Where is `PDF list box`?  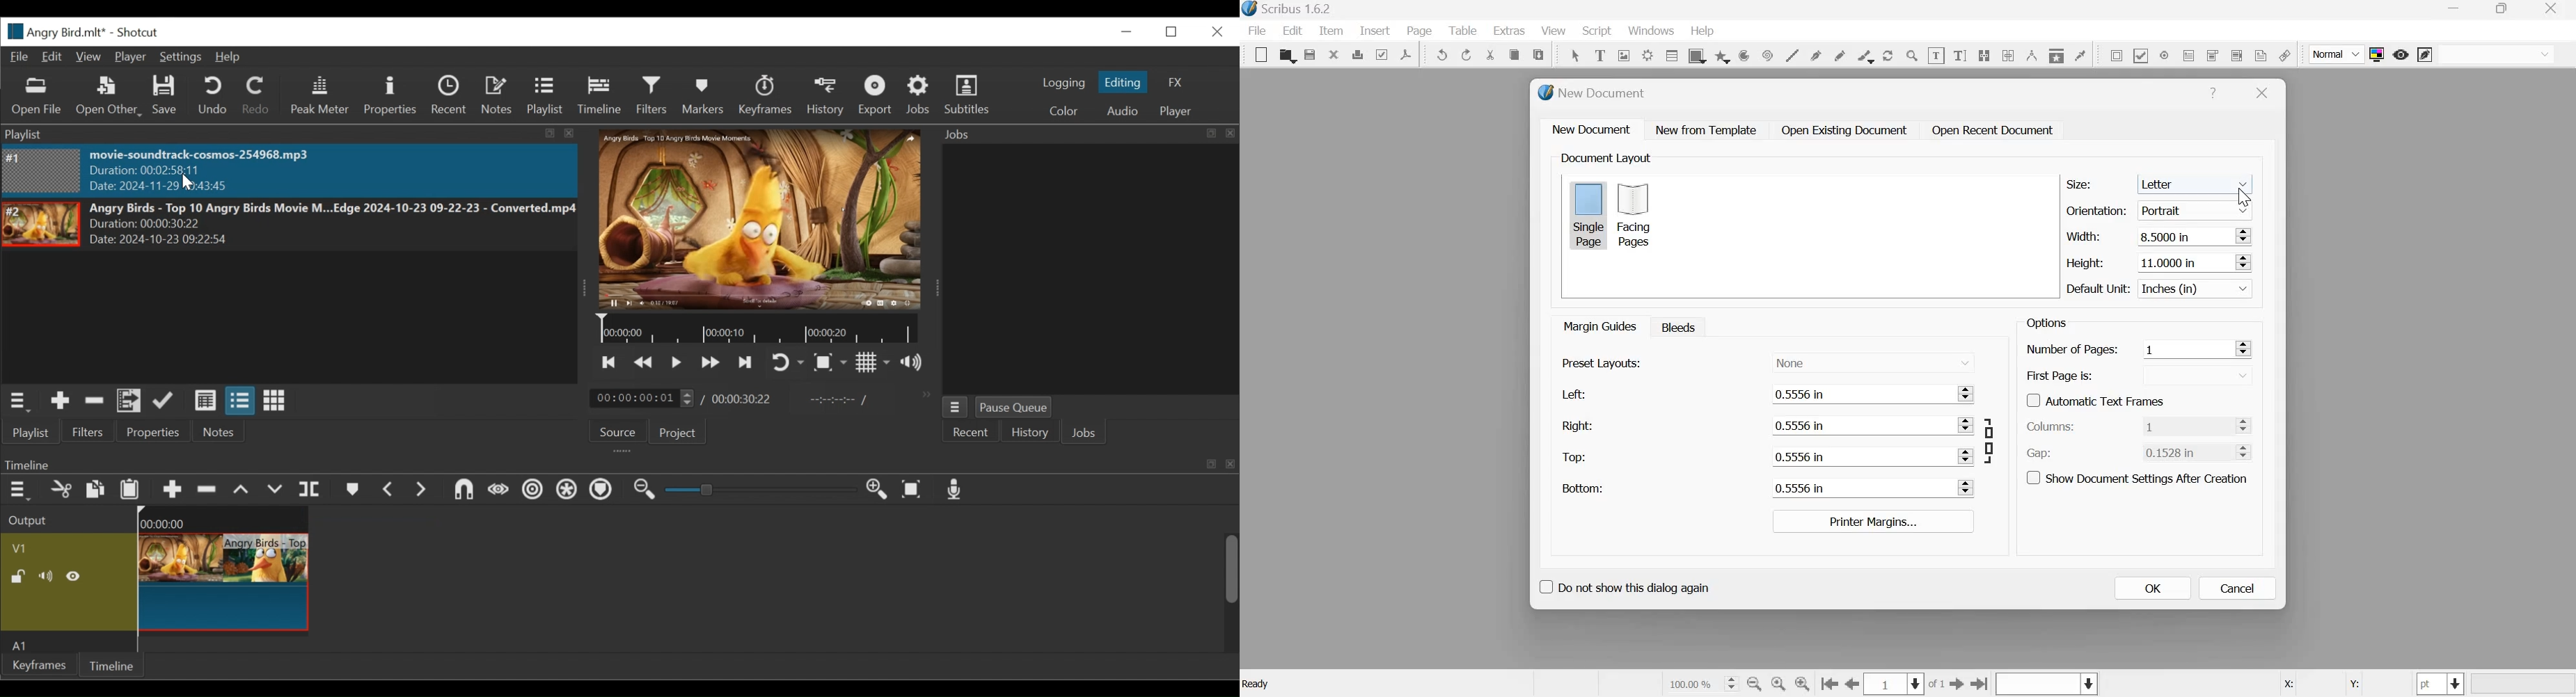
PDF list box is located at coordinates (2236, 54).